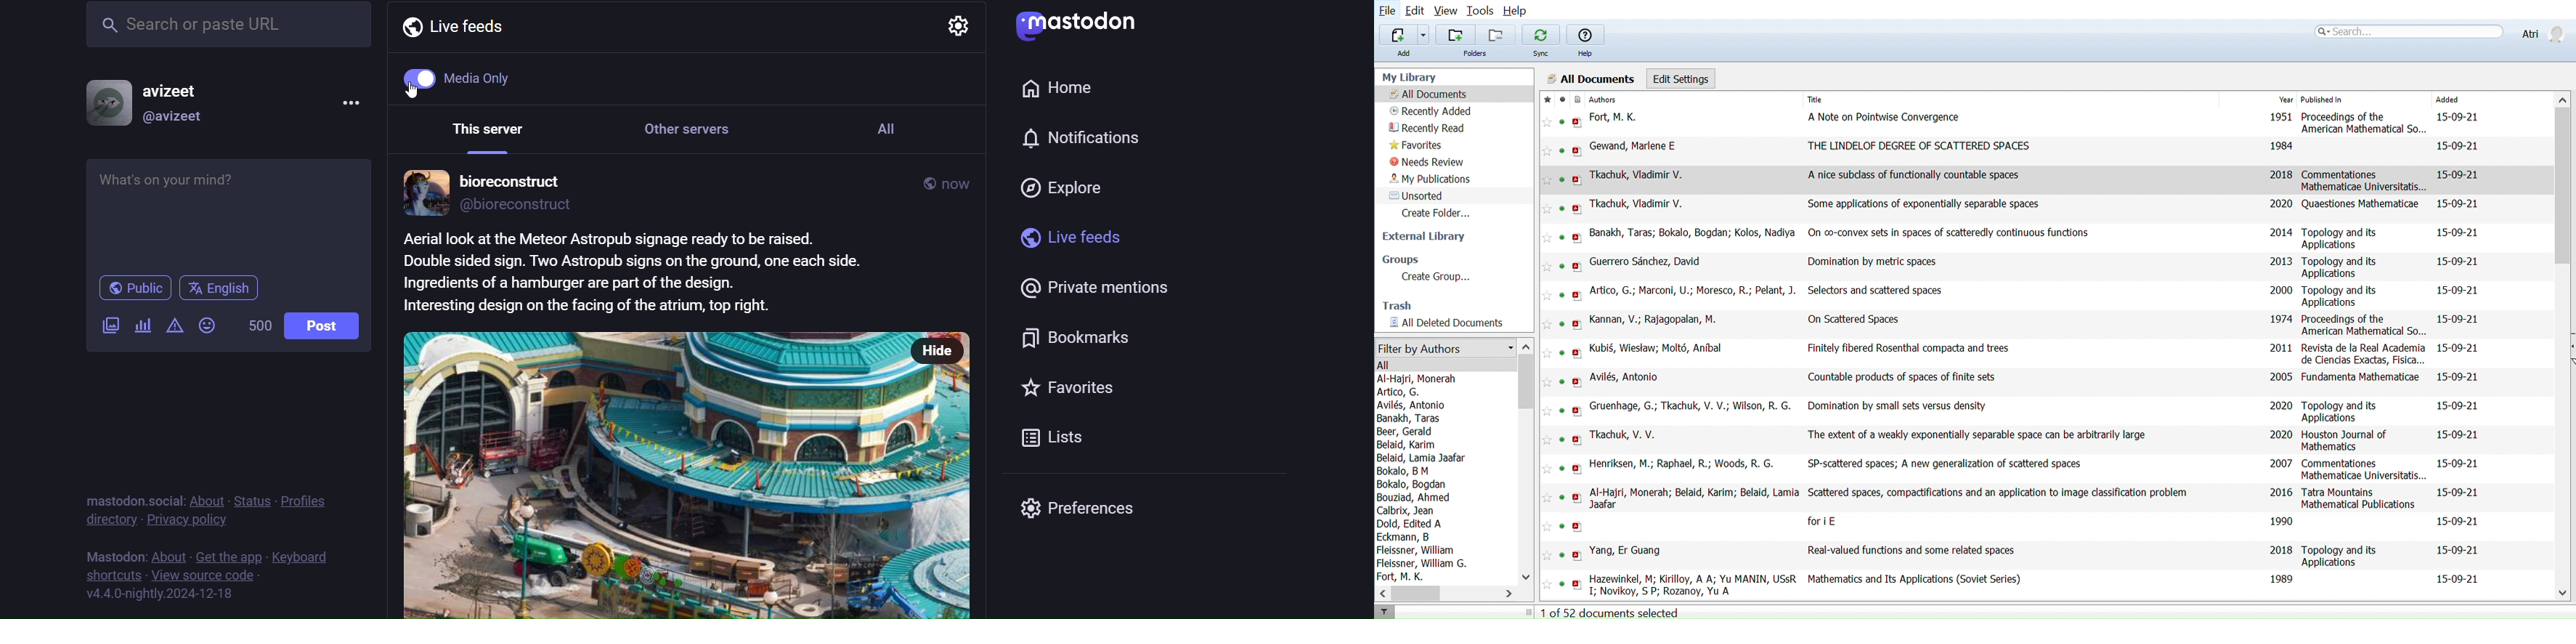  Describe the element at coordinates (1400, 392) in the screenshot. I see `Artico, G.` at that location.